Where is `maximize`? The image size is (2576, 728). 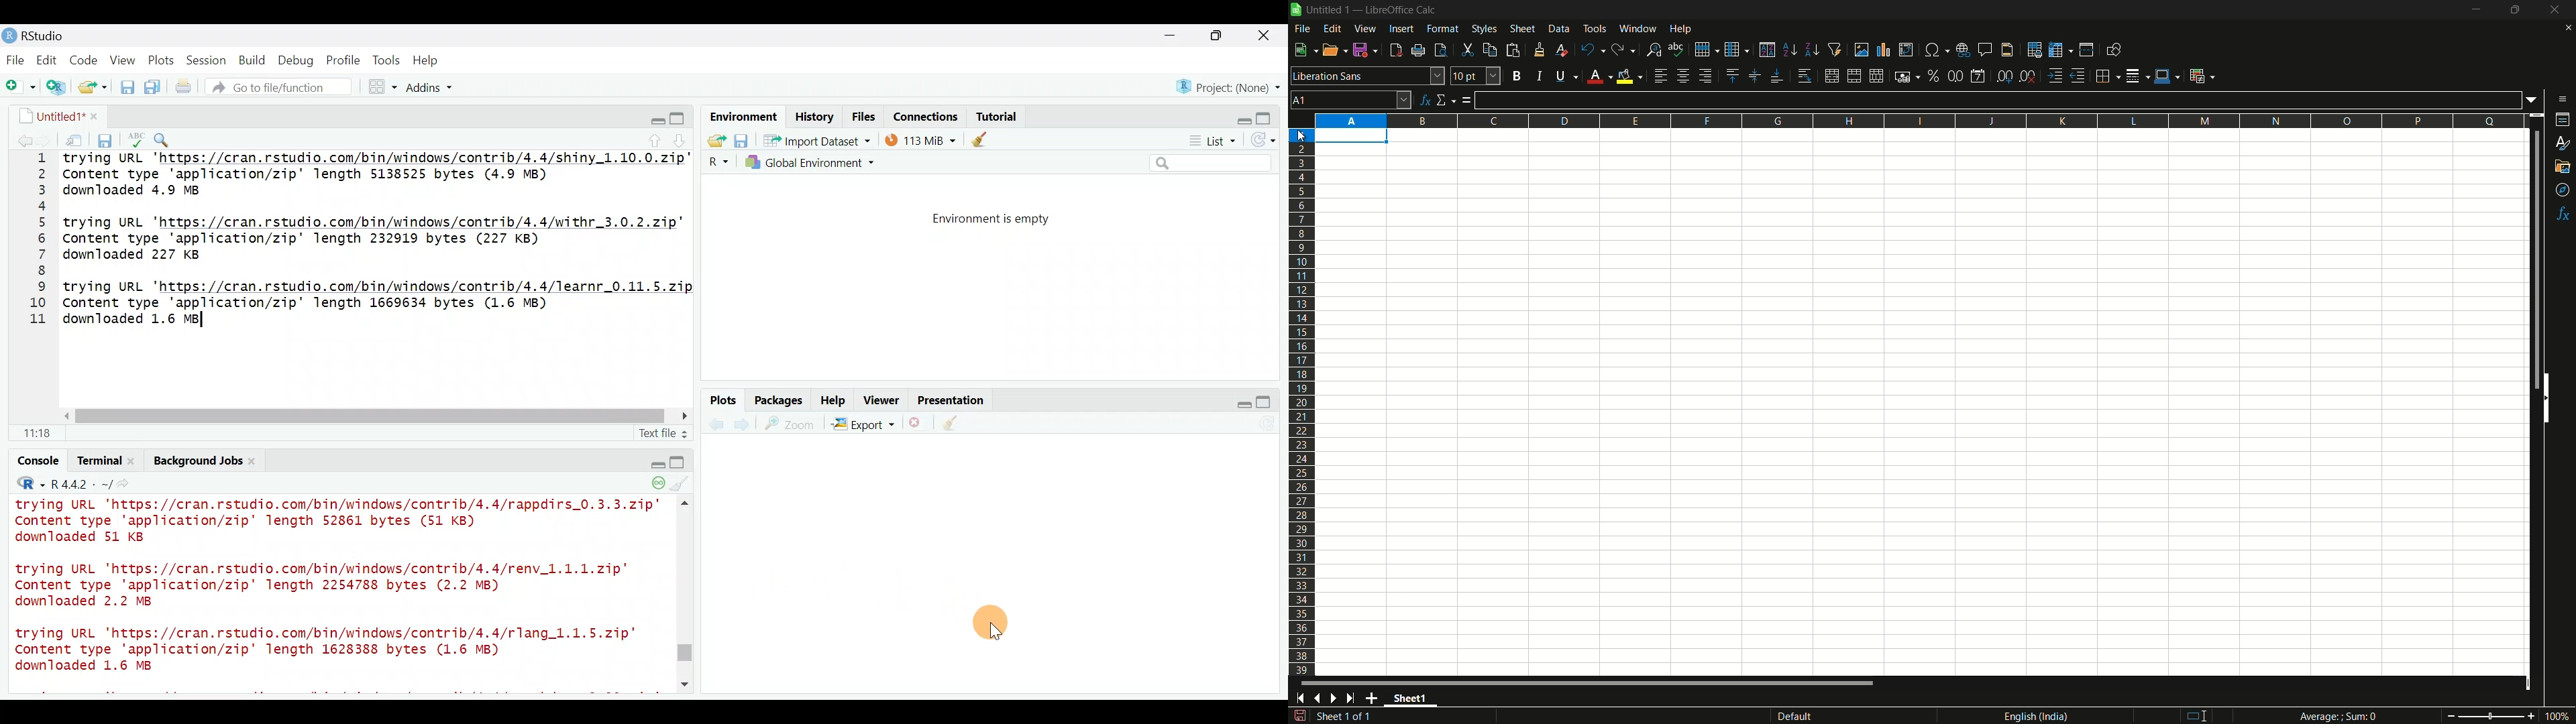
maximize is located at coordinates (1269, 402).